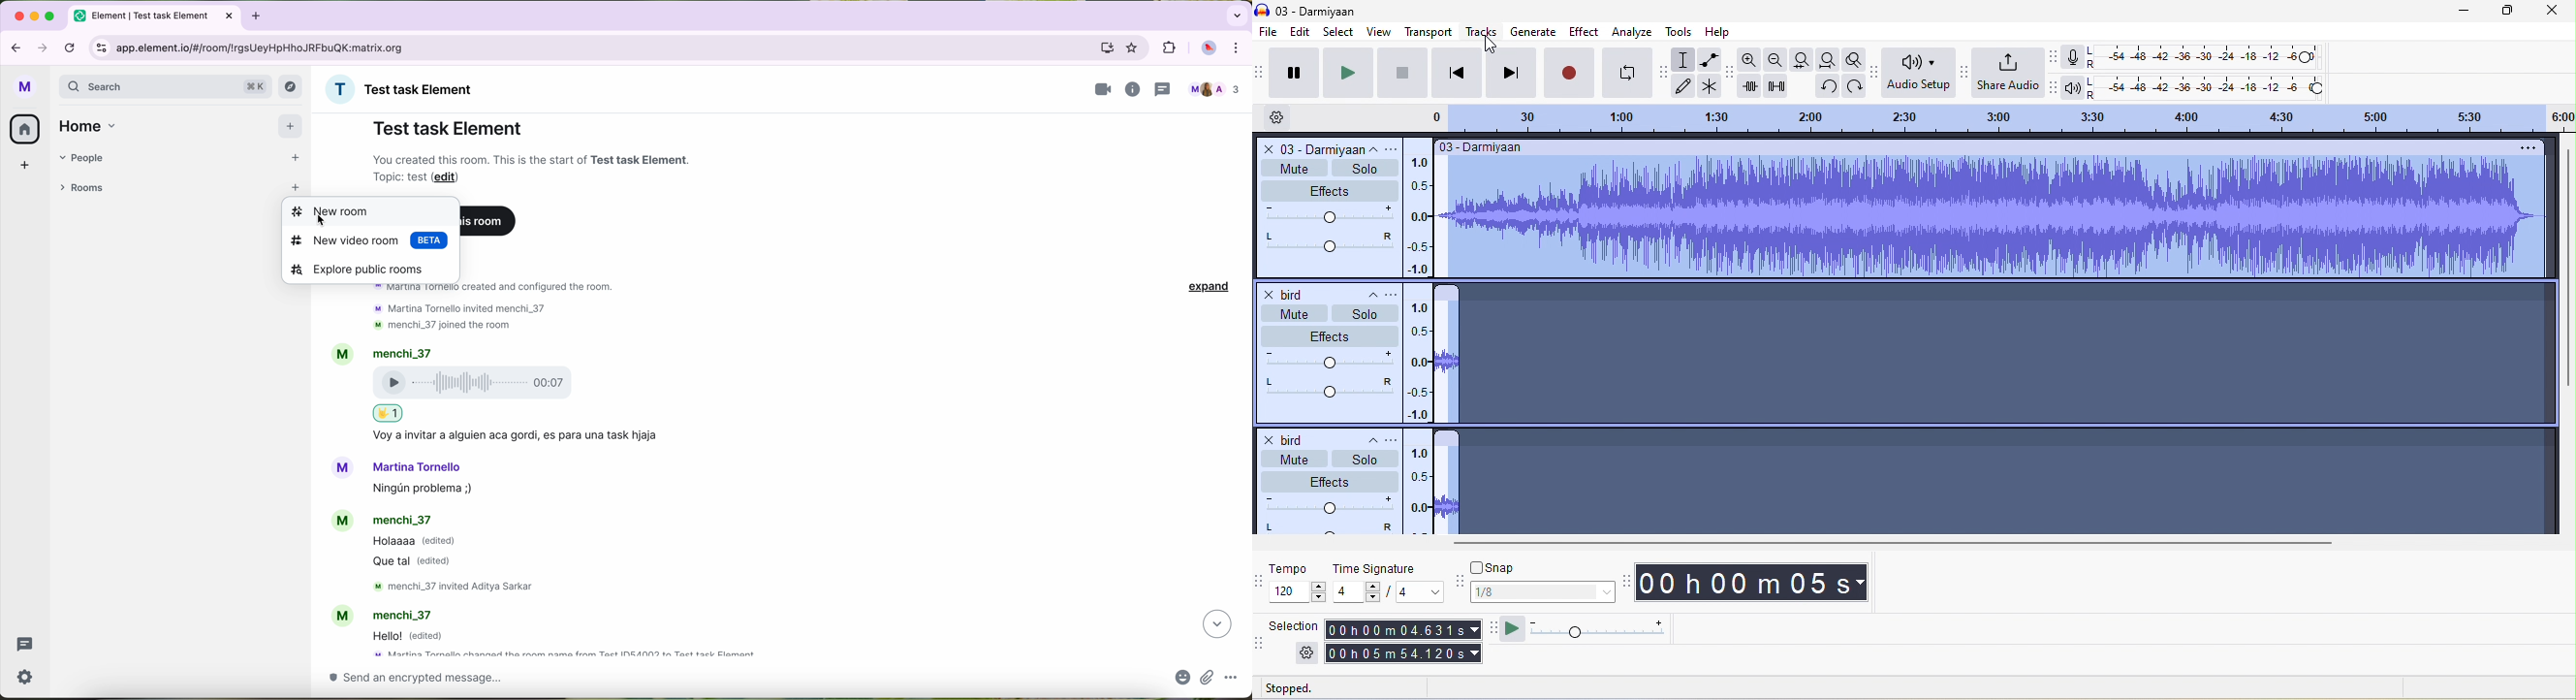  Describe the element at coordinates (1166, 88) in the screenshot. I see `threads` at that location.